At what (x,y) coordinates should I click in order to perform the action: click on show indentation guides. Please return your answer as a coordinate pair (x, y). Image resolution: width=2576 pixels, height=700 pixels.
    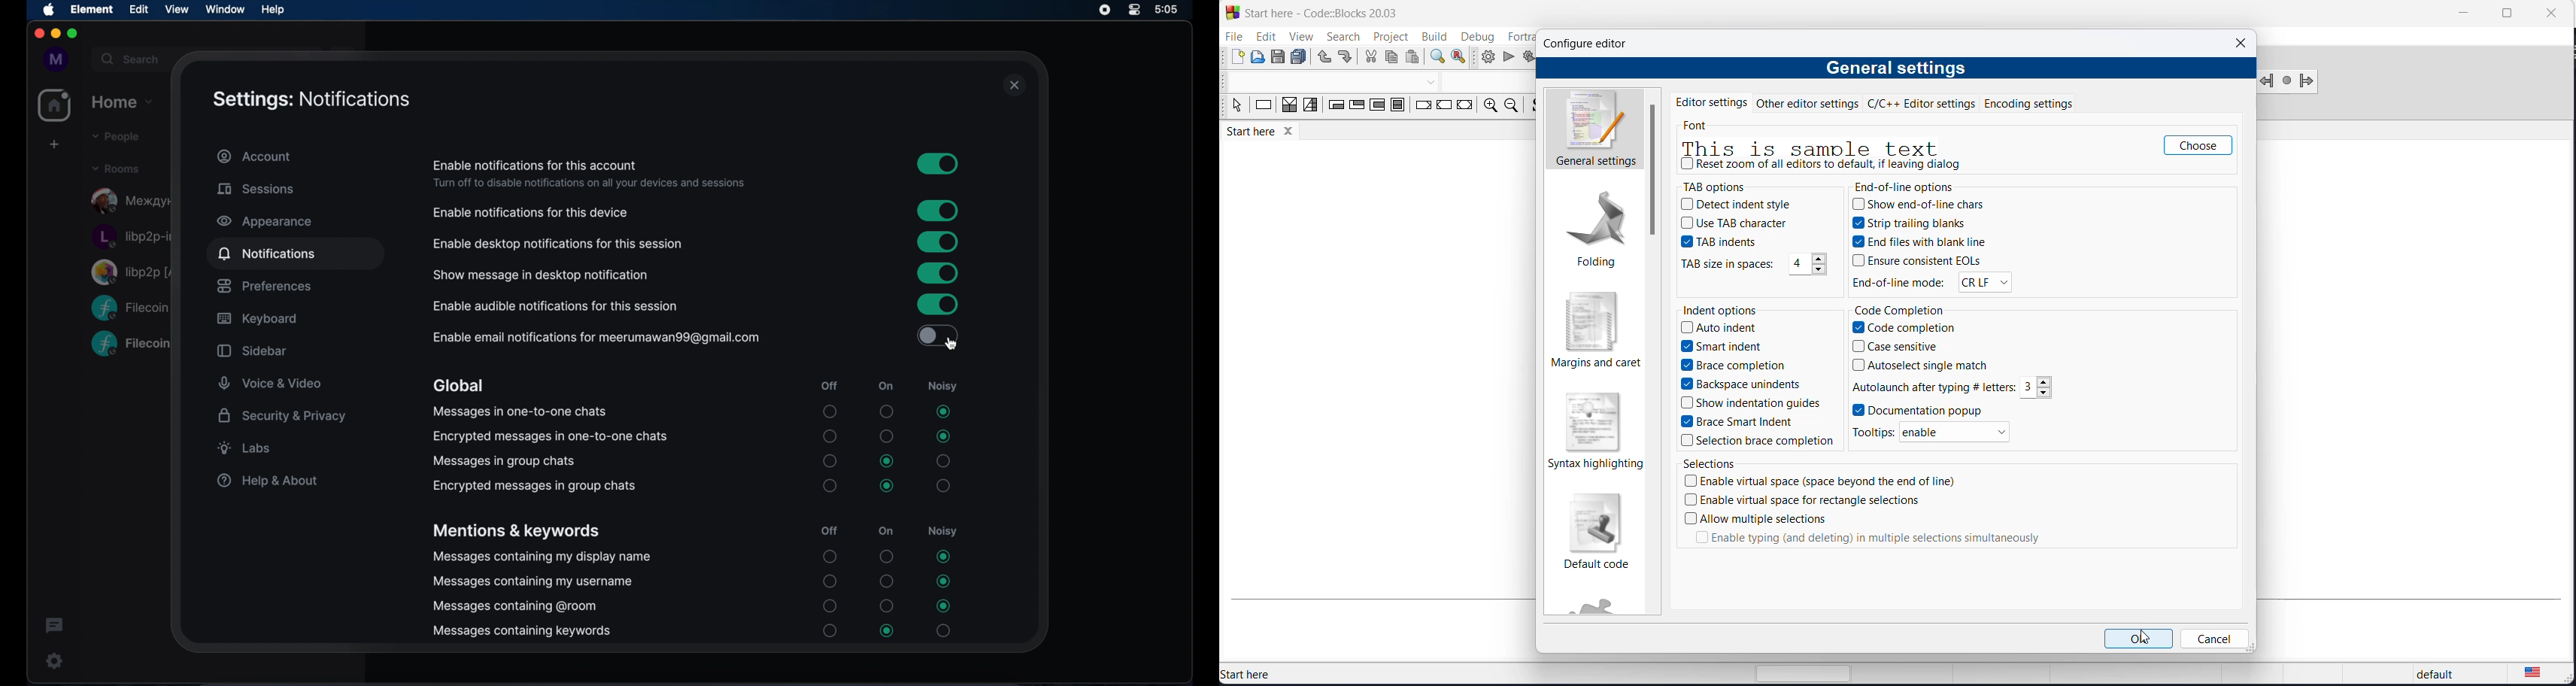
    Looking at the image, I should click on (1752, 404).